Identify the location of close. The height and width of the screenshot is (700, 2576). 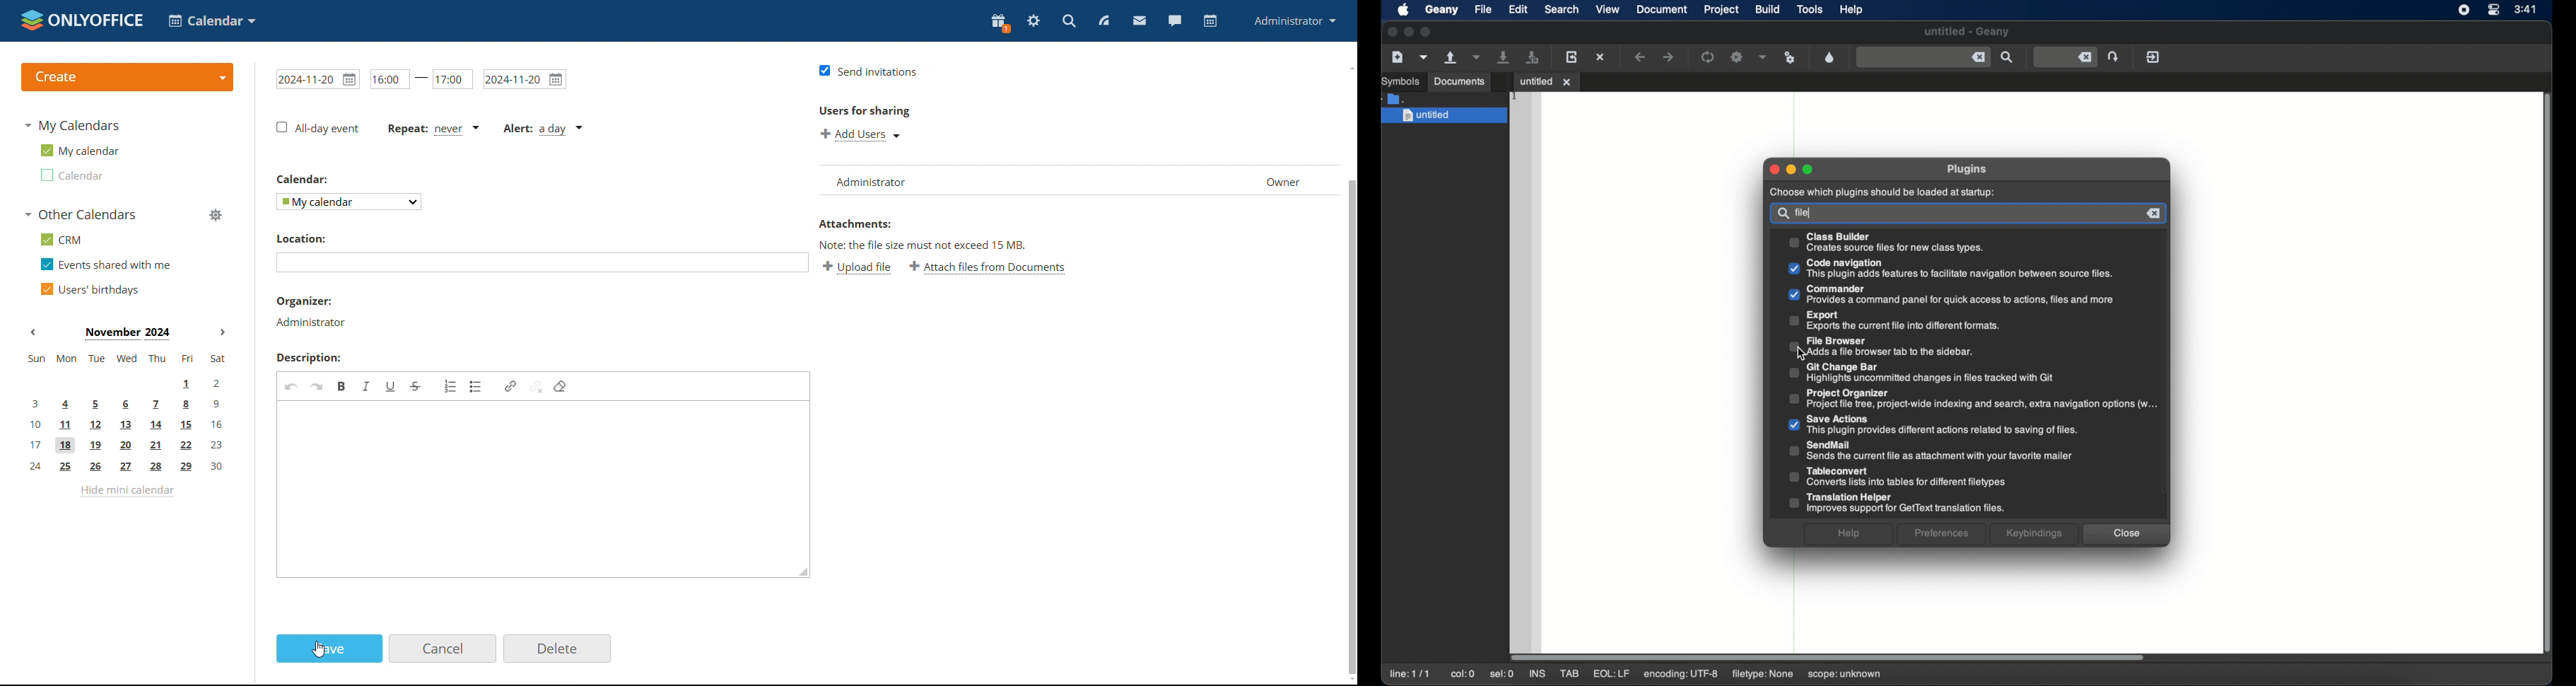
(1391, 32).